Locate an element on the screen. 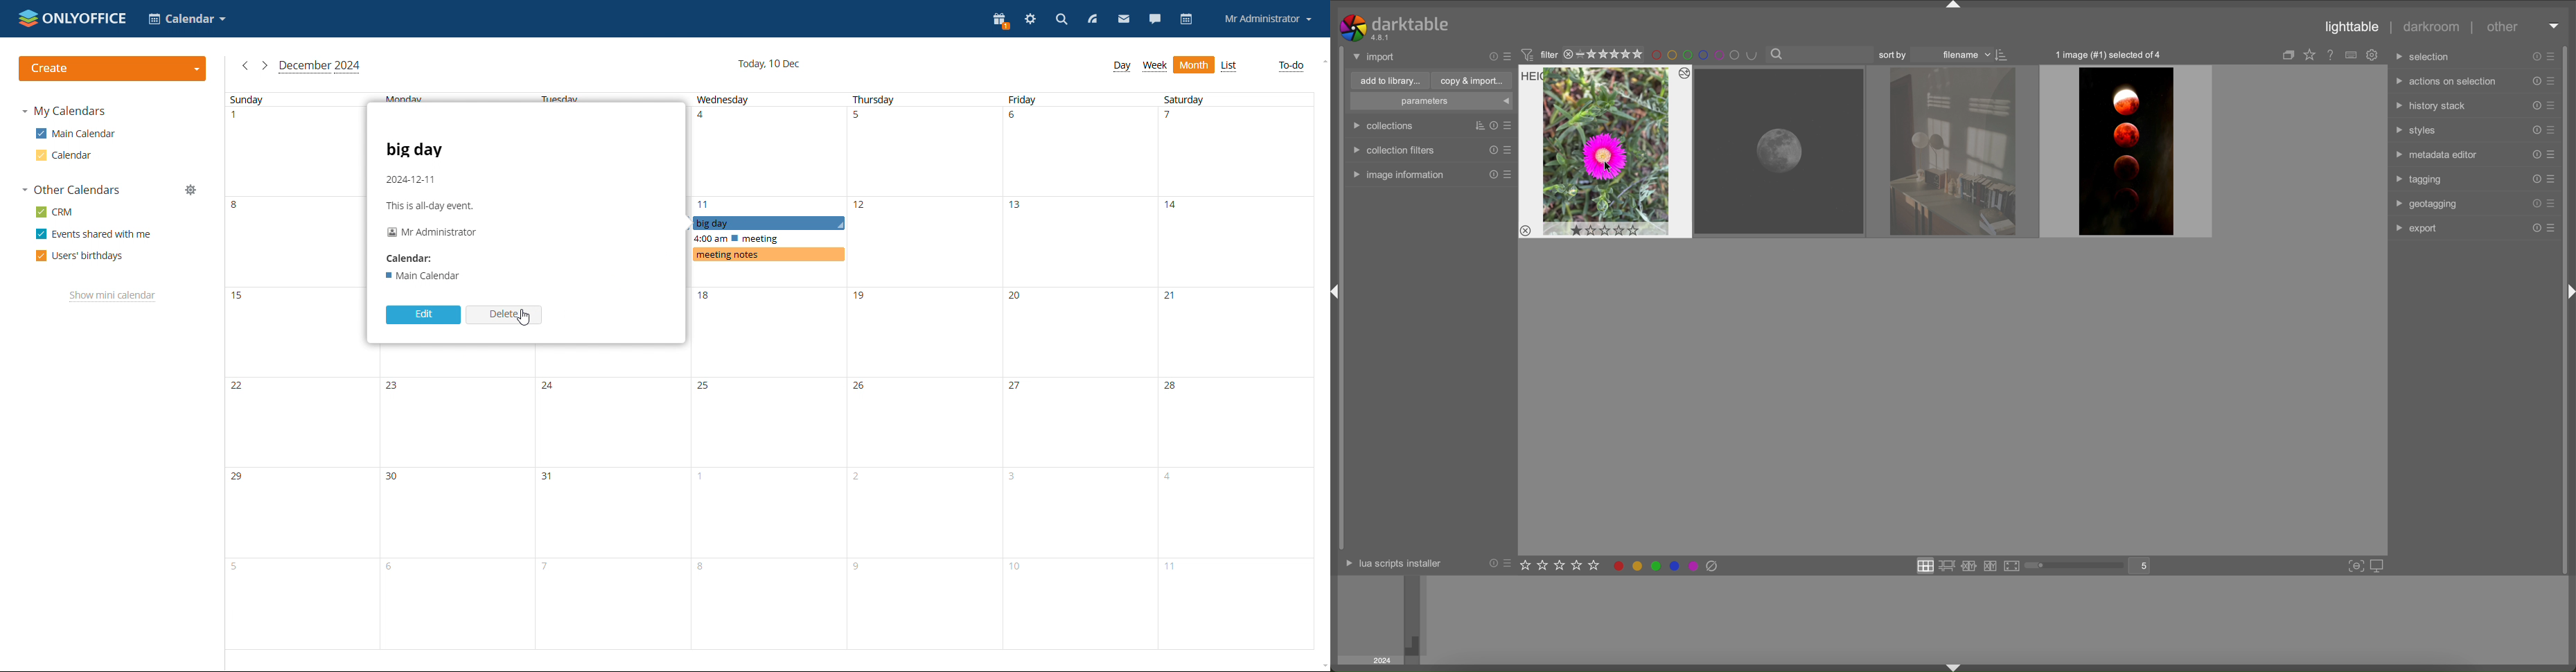  presets is located at coordinates (1508, 175).